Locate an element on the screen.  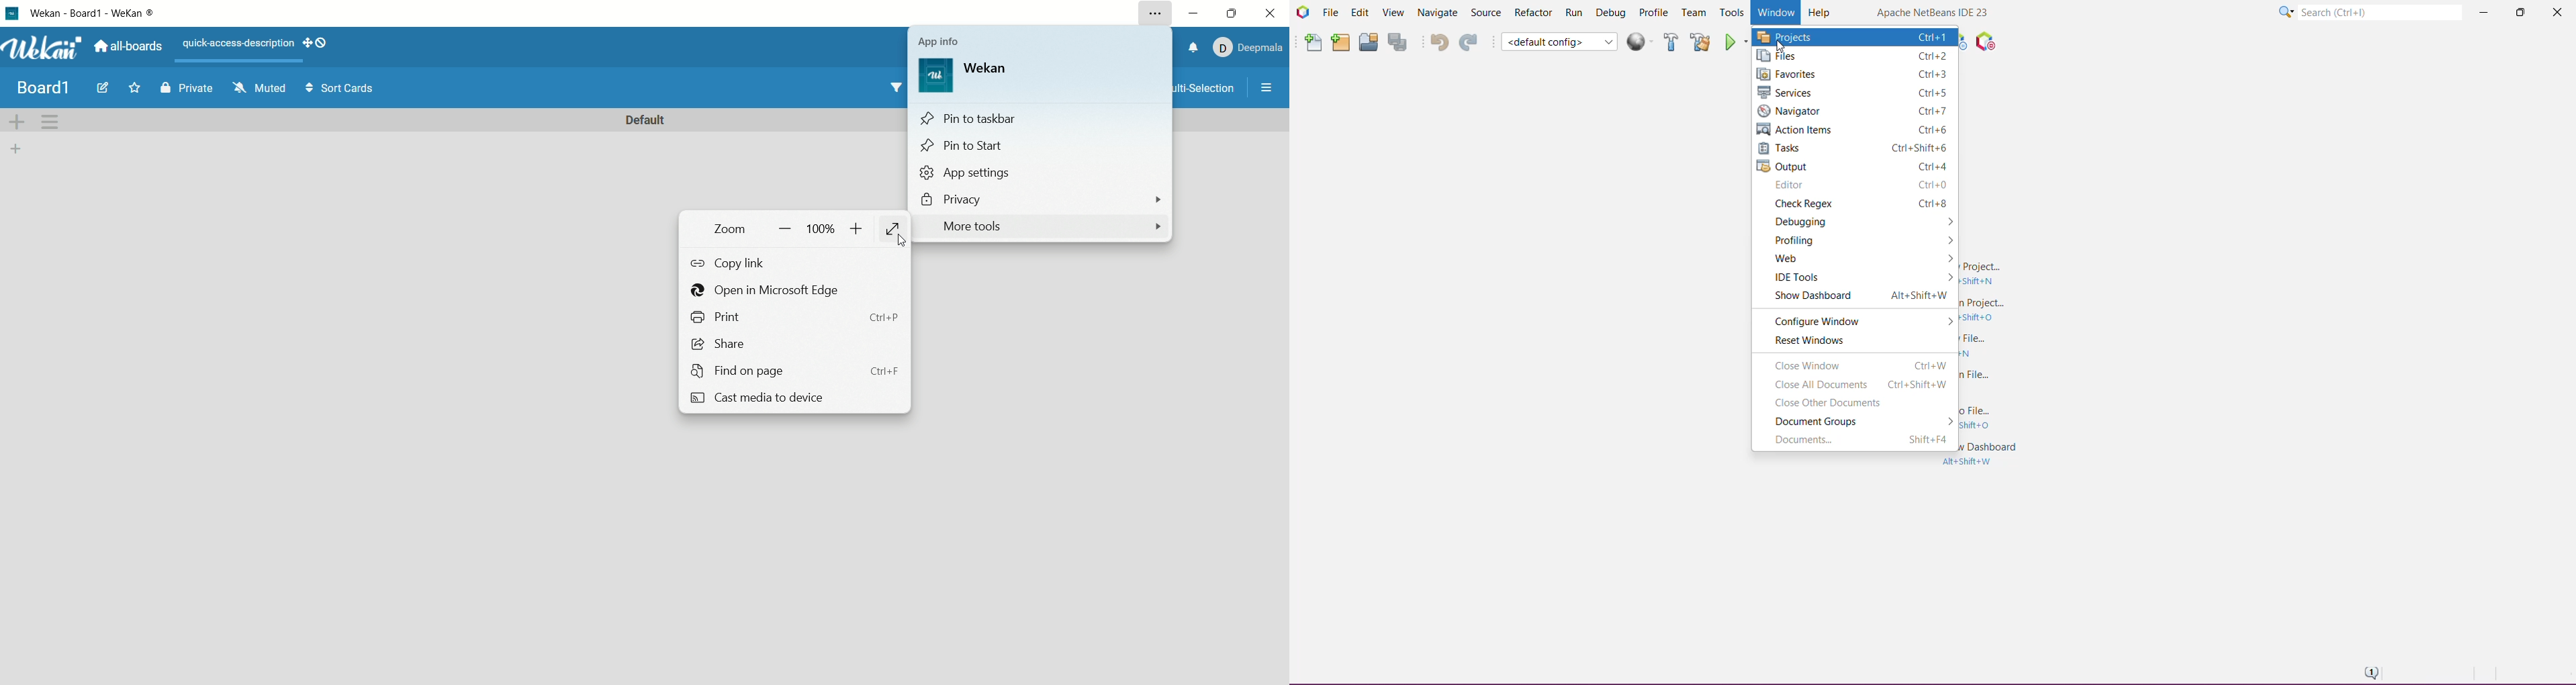
logo is located at coordinates (937, 76).